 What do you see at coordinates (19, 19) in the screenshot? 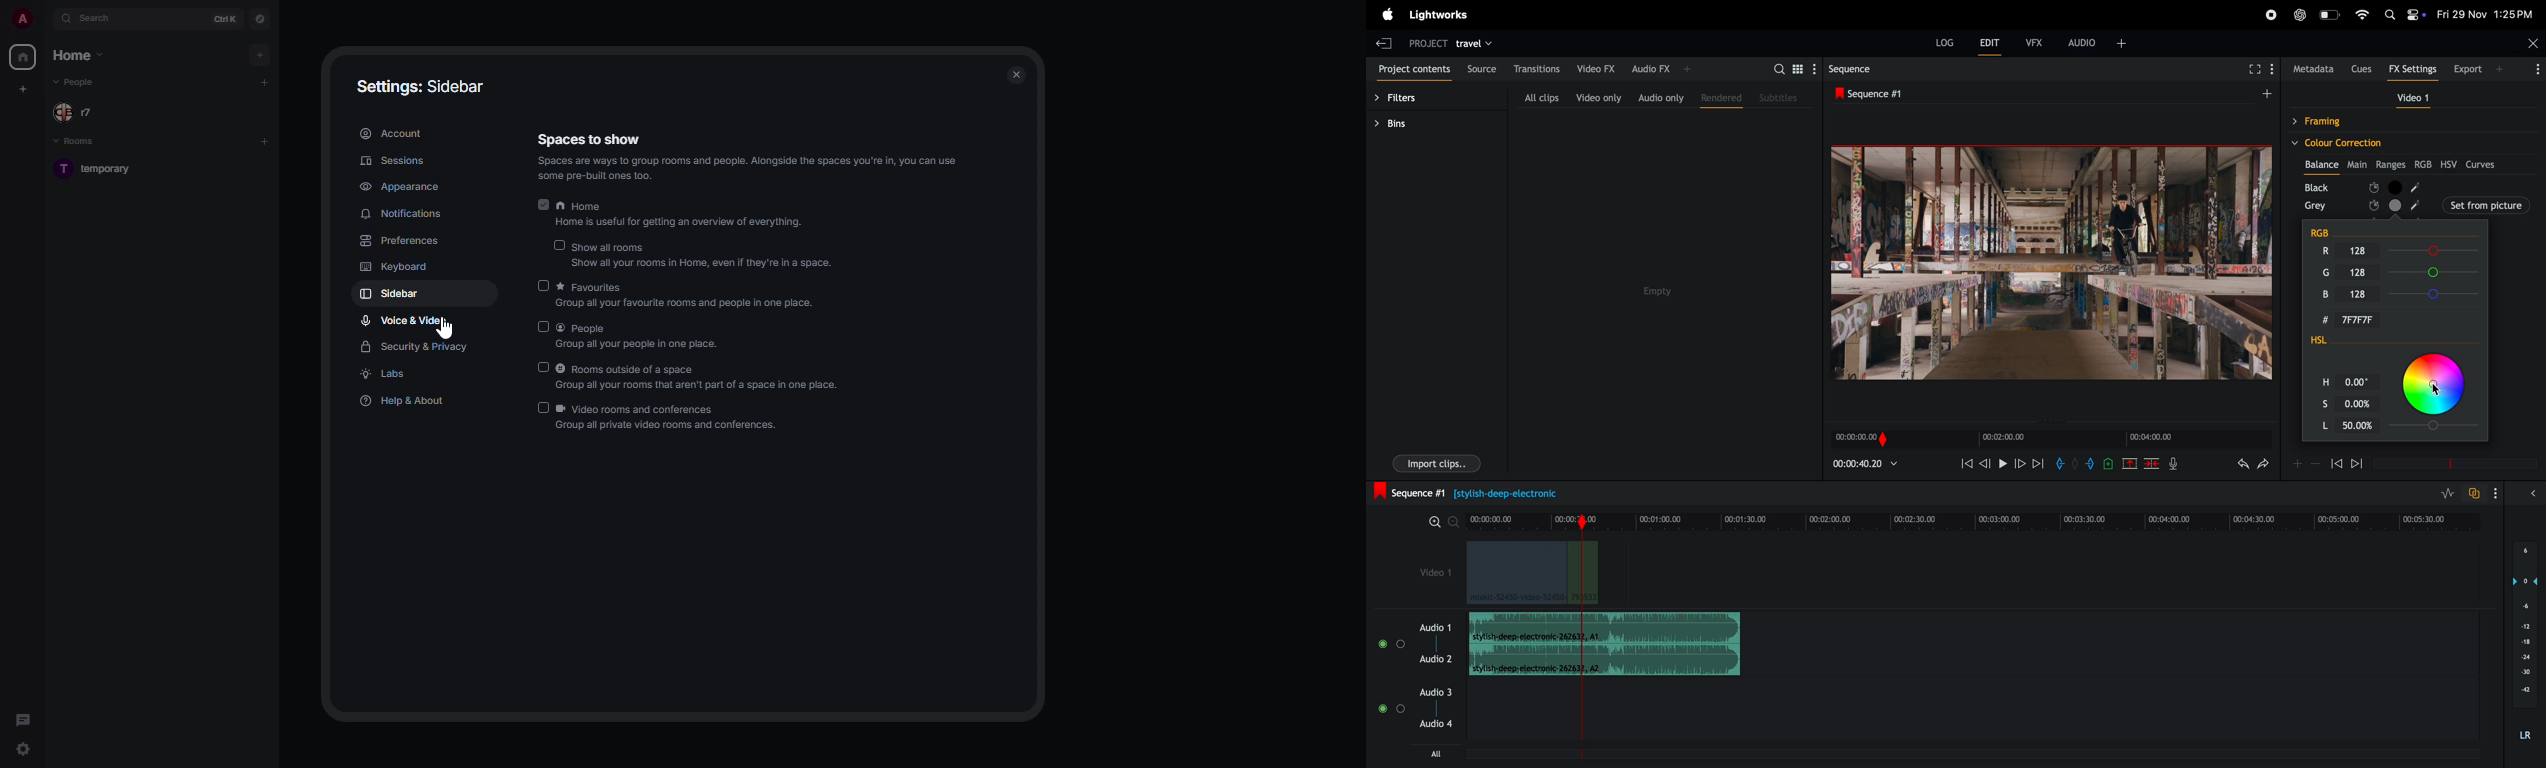
I see `profile` at bounding box center [19, 19].